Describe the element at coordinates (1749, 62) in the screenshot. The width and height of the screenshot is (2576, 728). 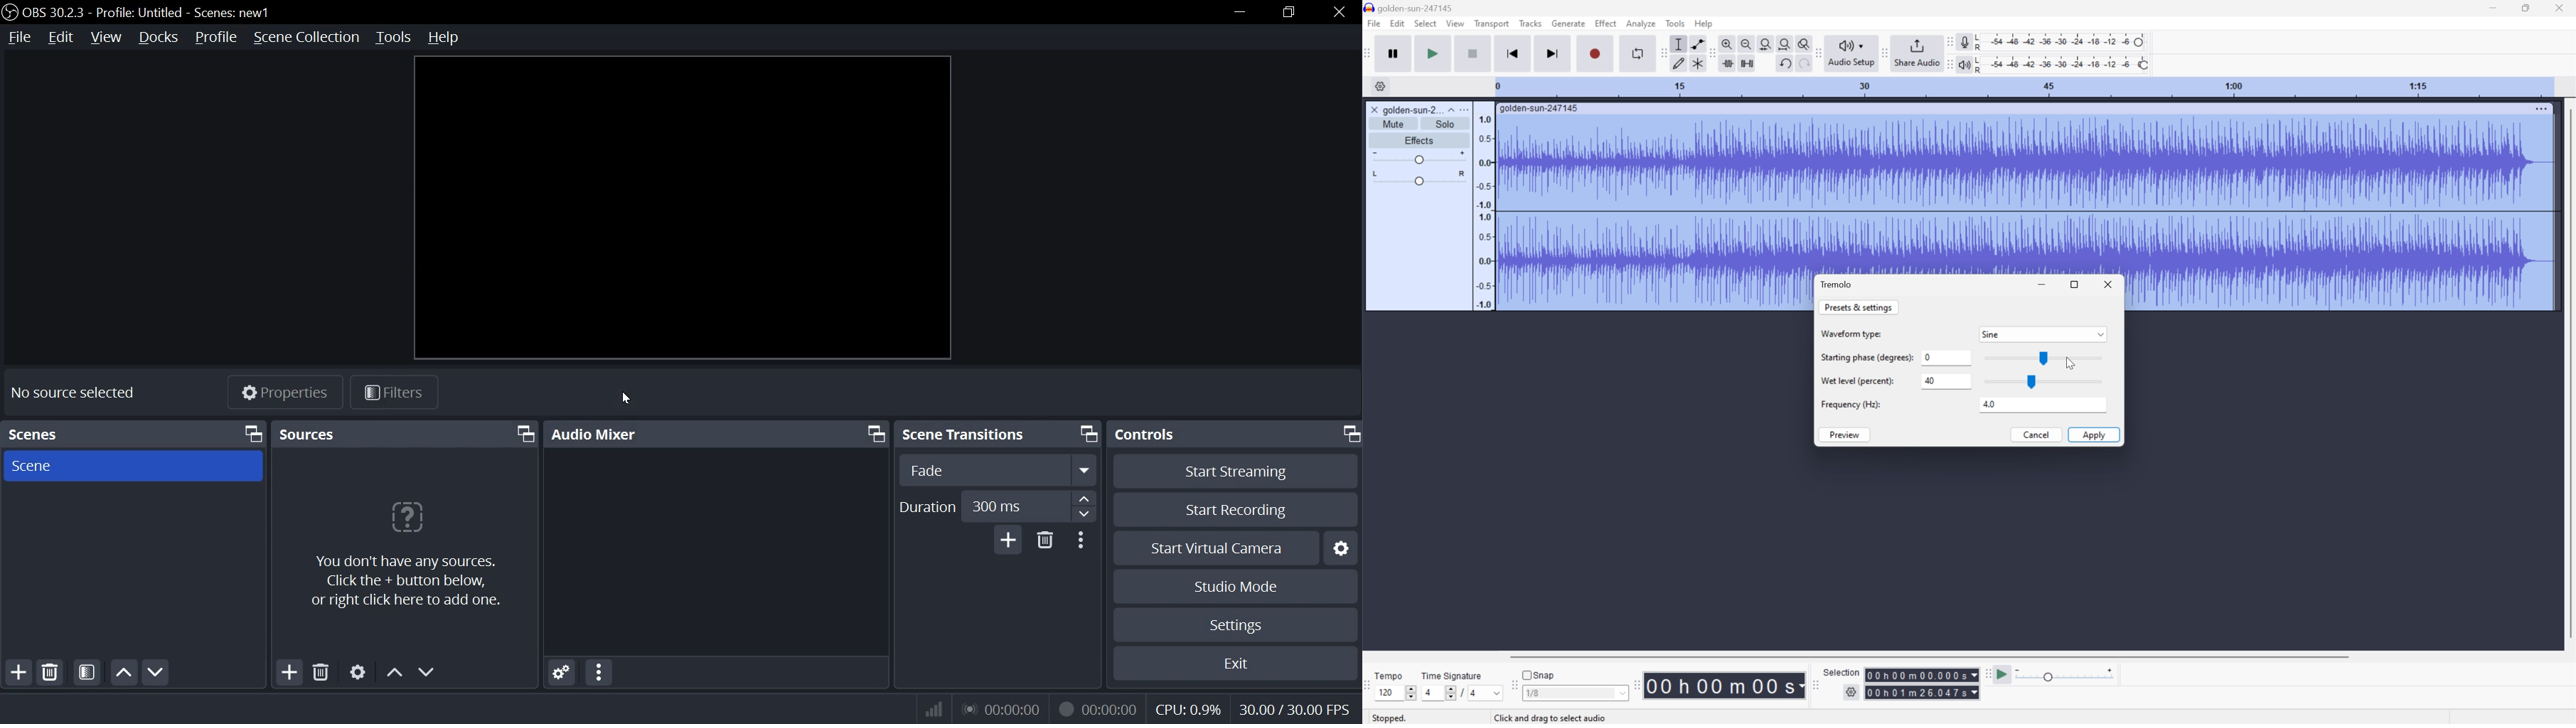
I see `Silence audio selection` at that location.